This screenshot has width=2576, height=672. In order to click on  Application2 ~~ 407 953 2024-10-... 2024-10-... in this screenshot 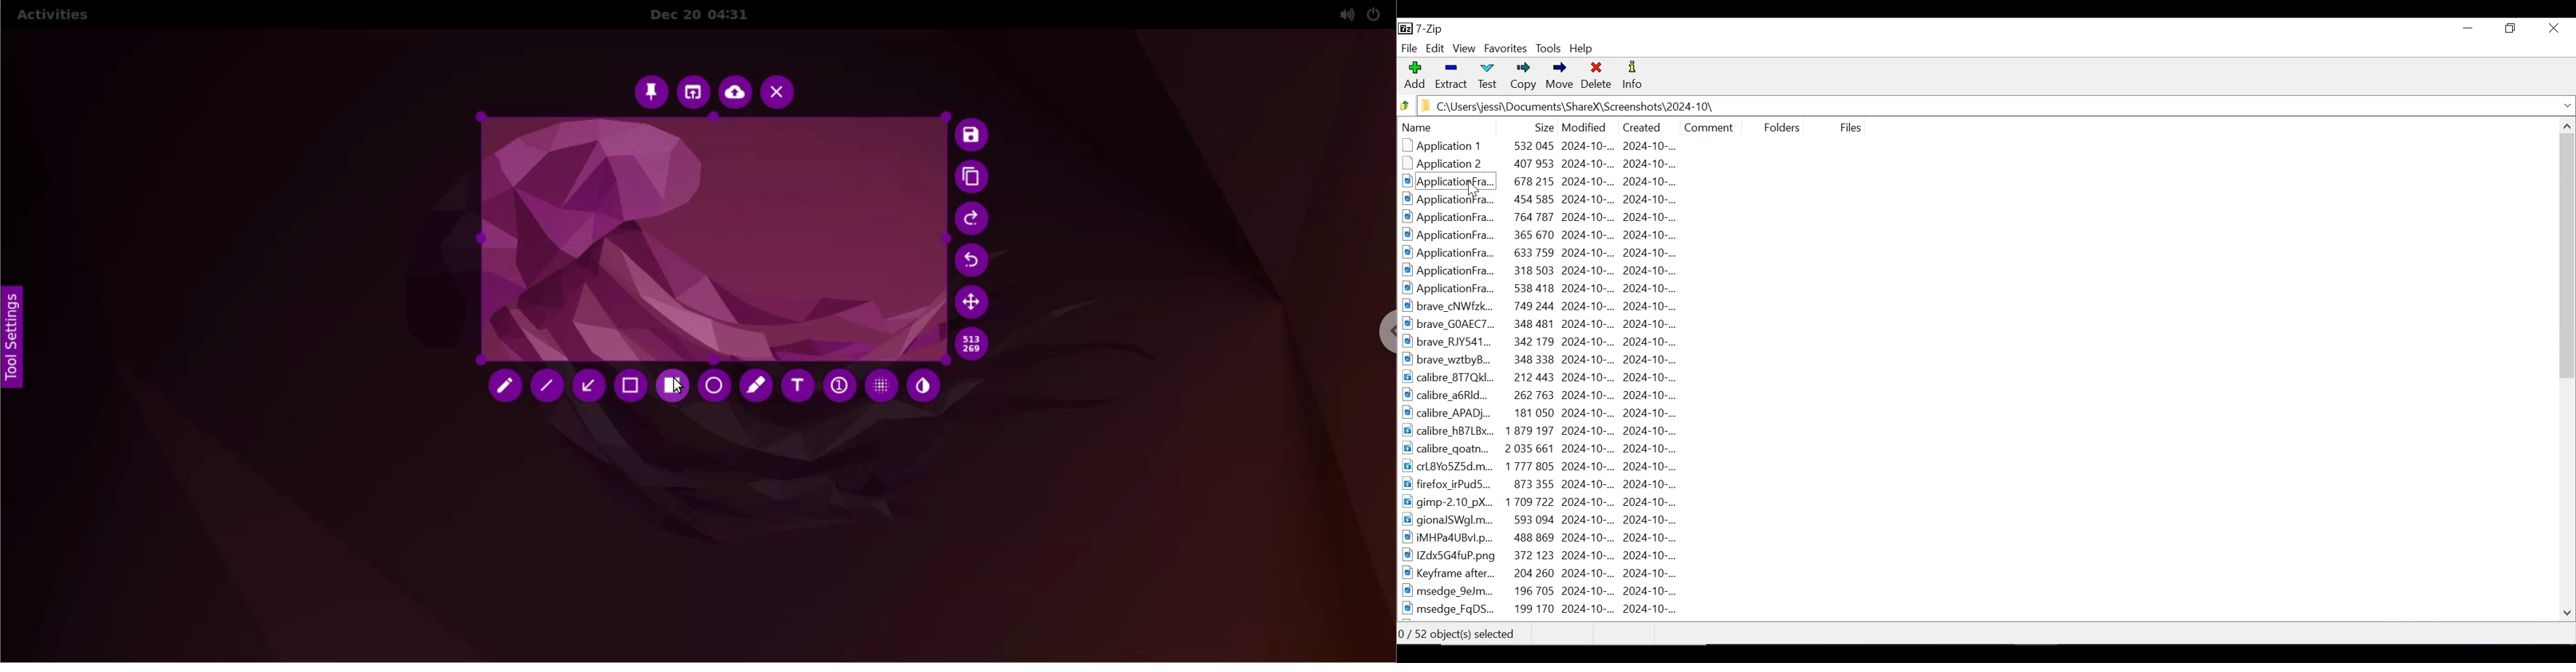, I will do `click(1550, 165)`.